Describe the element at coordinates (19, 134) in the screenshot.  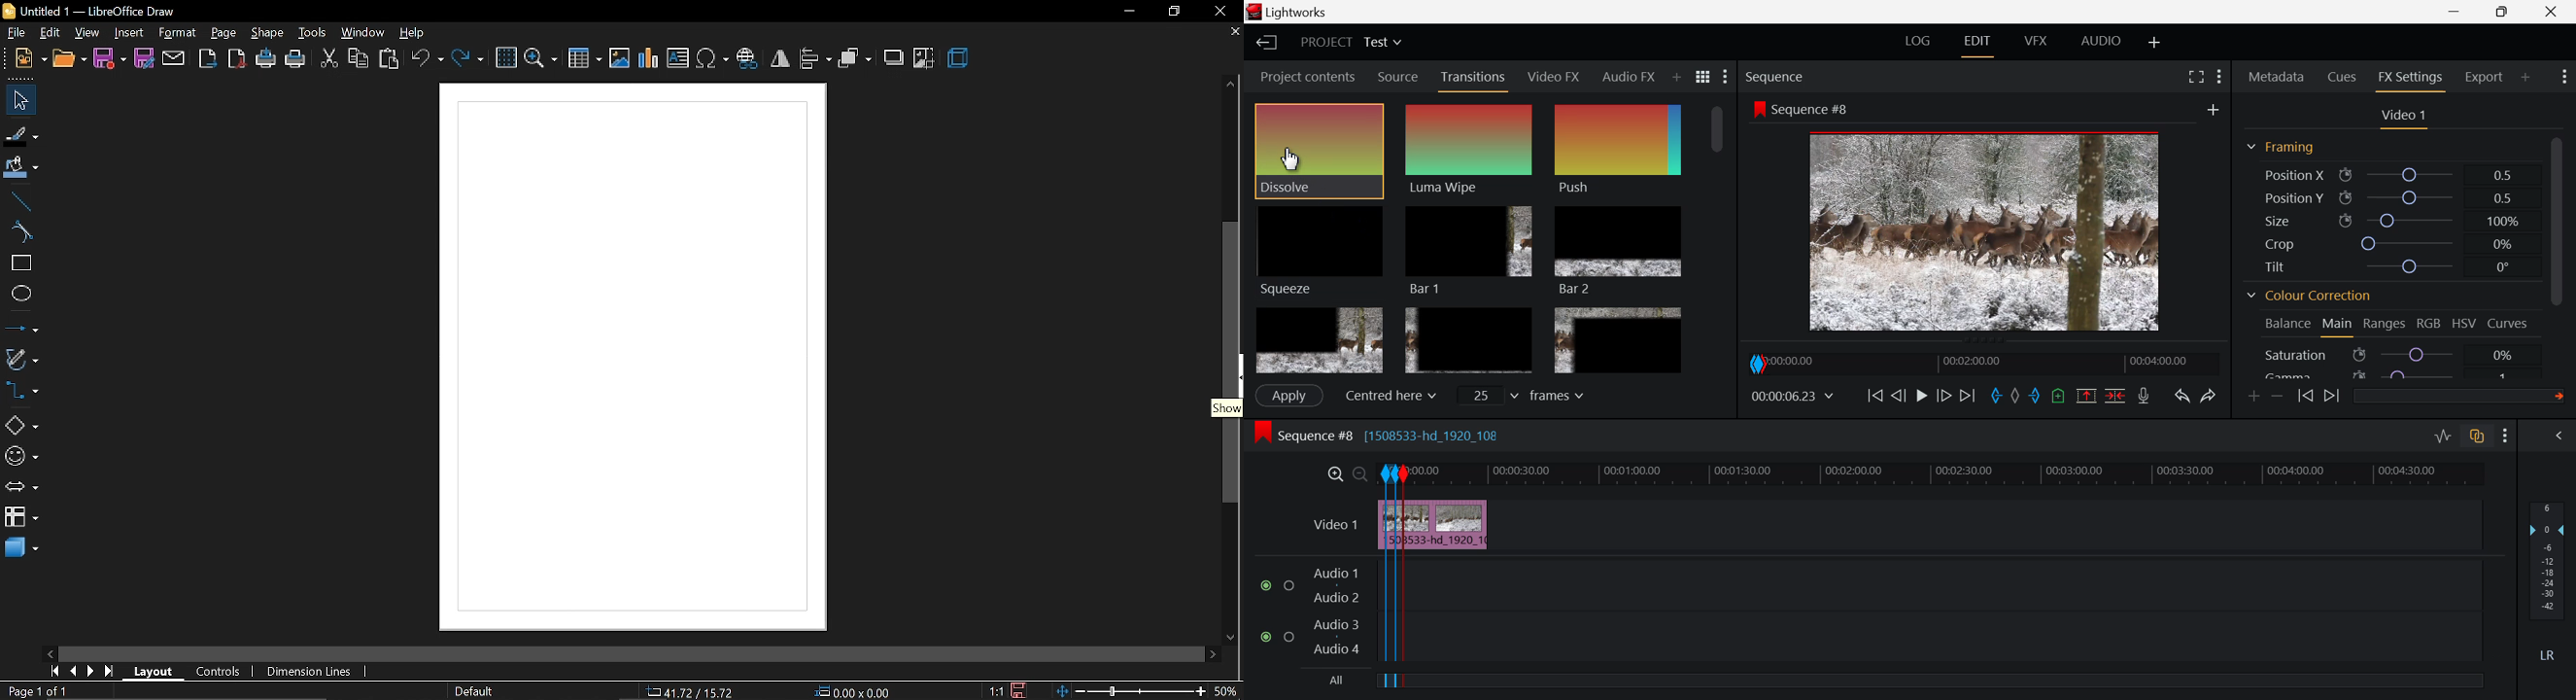
I see `line color` at that location.